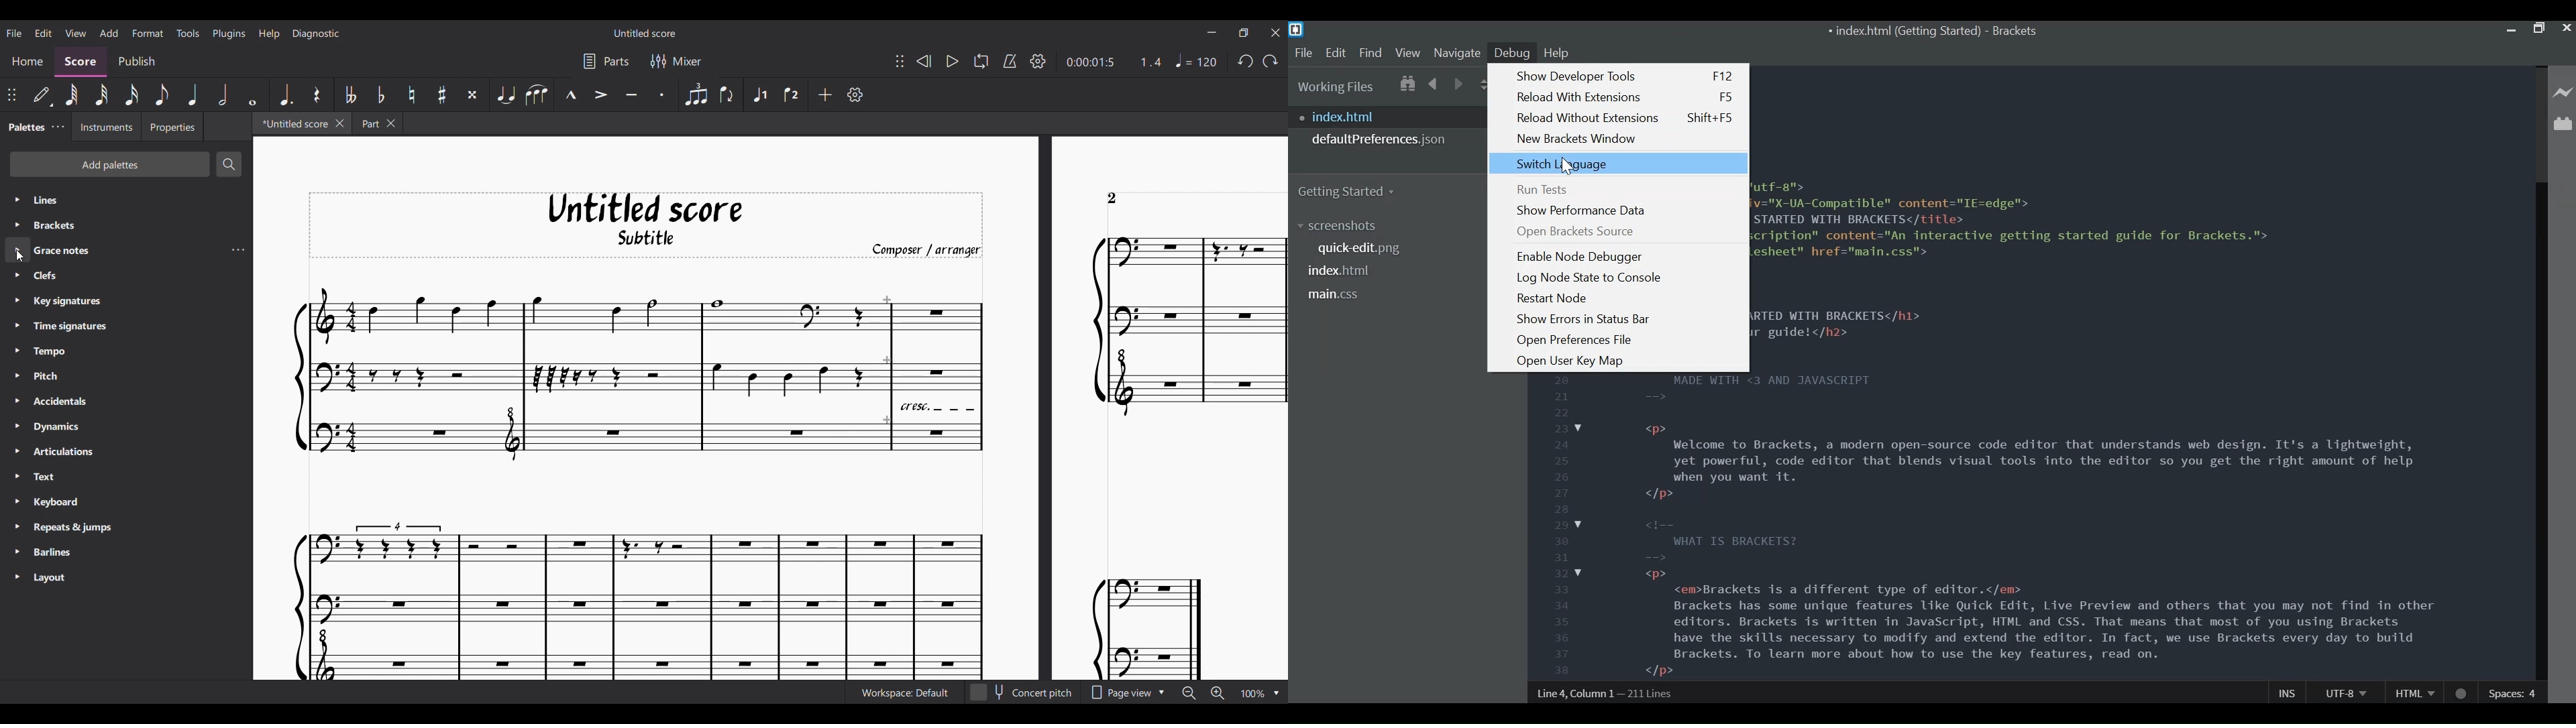 This screenshot has height=728, width=2576. Describe the element at coordinates (1212, 32) in the screenshot. I see `Minimize` at that location.